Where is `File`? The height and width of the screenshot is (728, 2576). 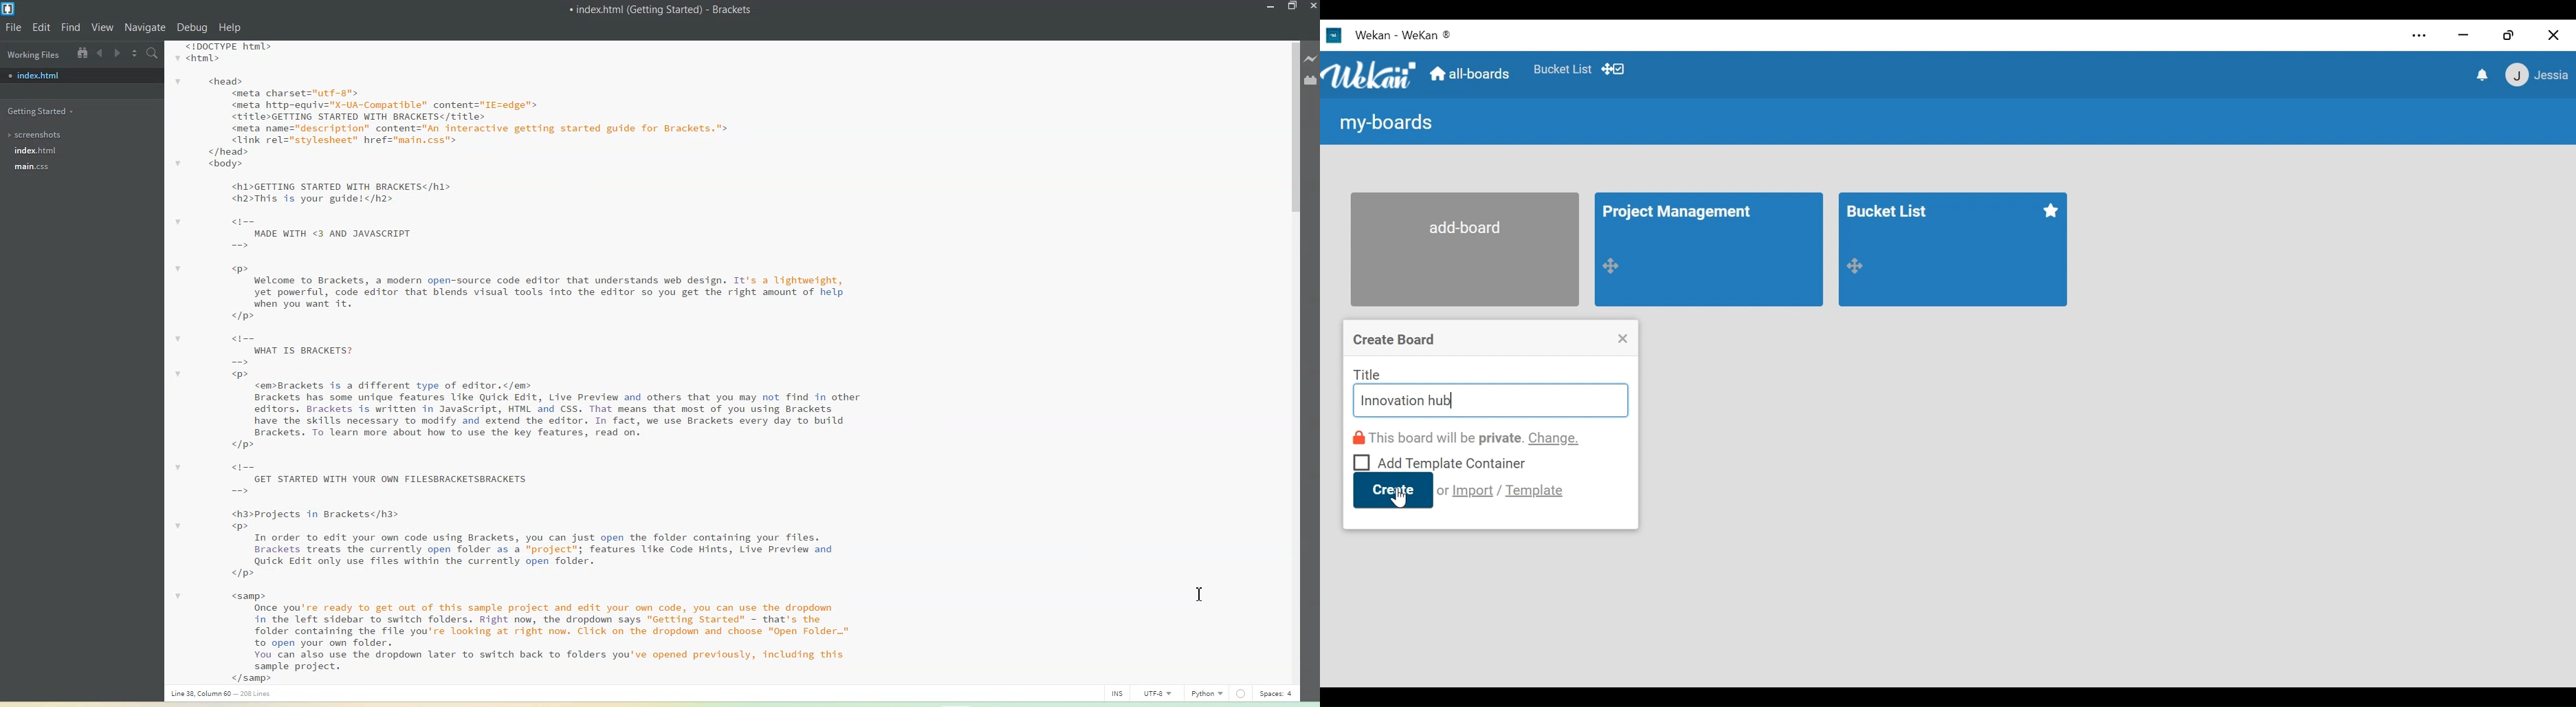 File is located at coordinates (13, 27).